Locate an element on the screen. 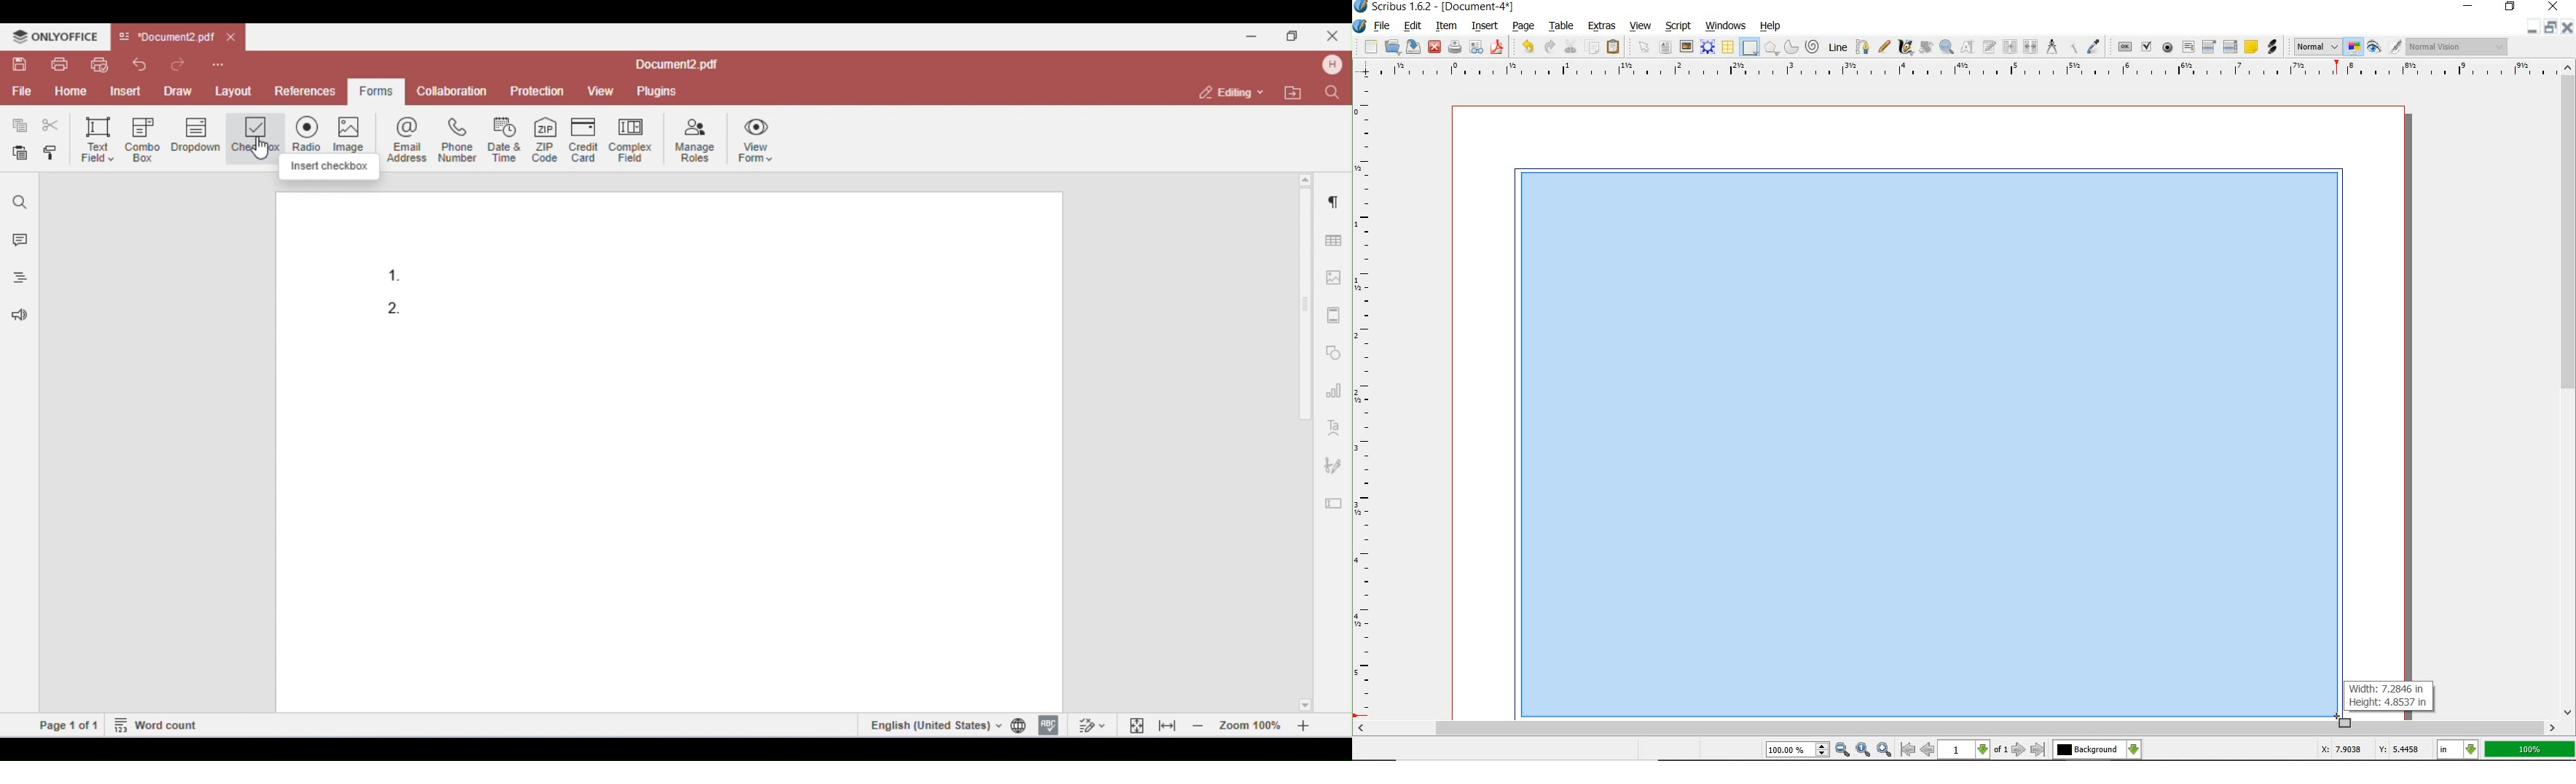 This screenshot has width=2576, height=784. unlink text frames is located at coordinates (2029, 45).